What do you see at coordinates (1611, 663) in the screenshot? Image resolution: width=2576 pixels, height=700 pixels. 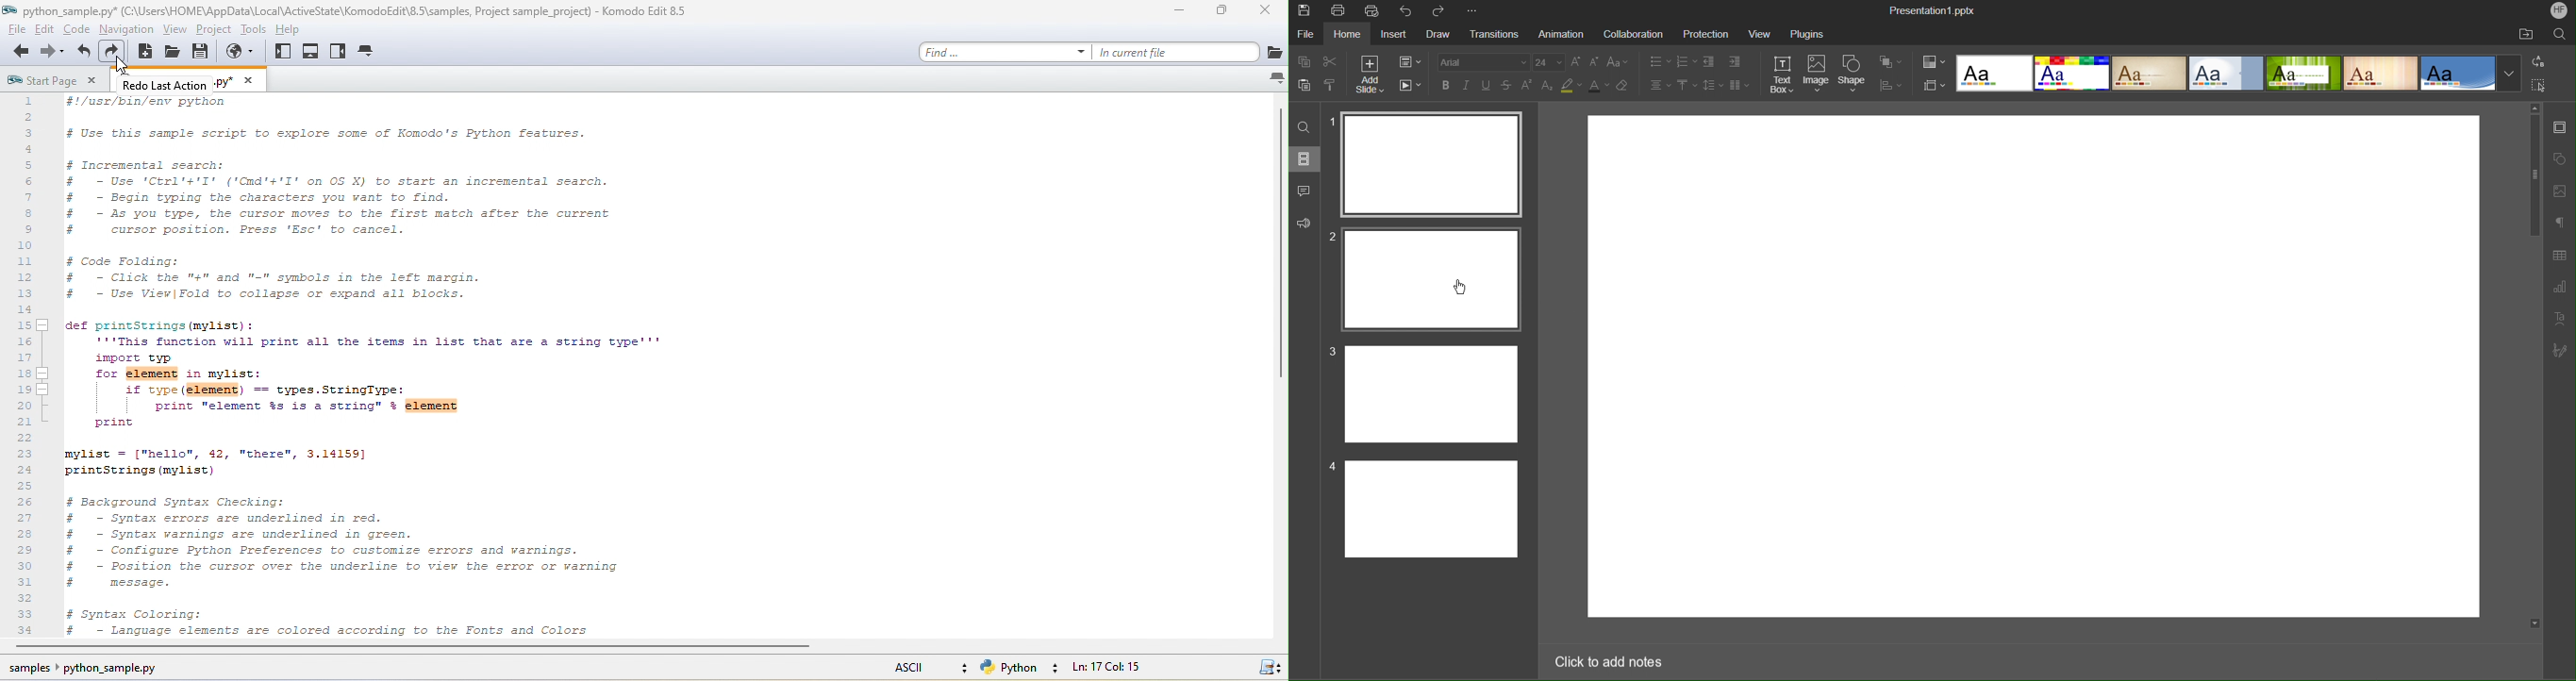 I see `Click to add notes` at bounding box center [1611, 663].